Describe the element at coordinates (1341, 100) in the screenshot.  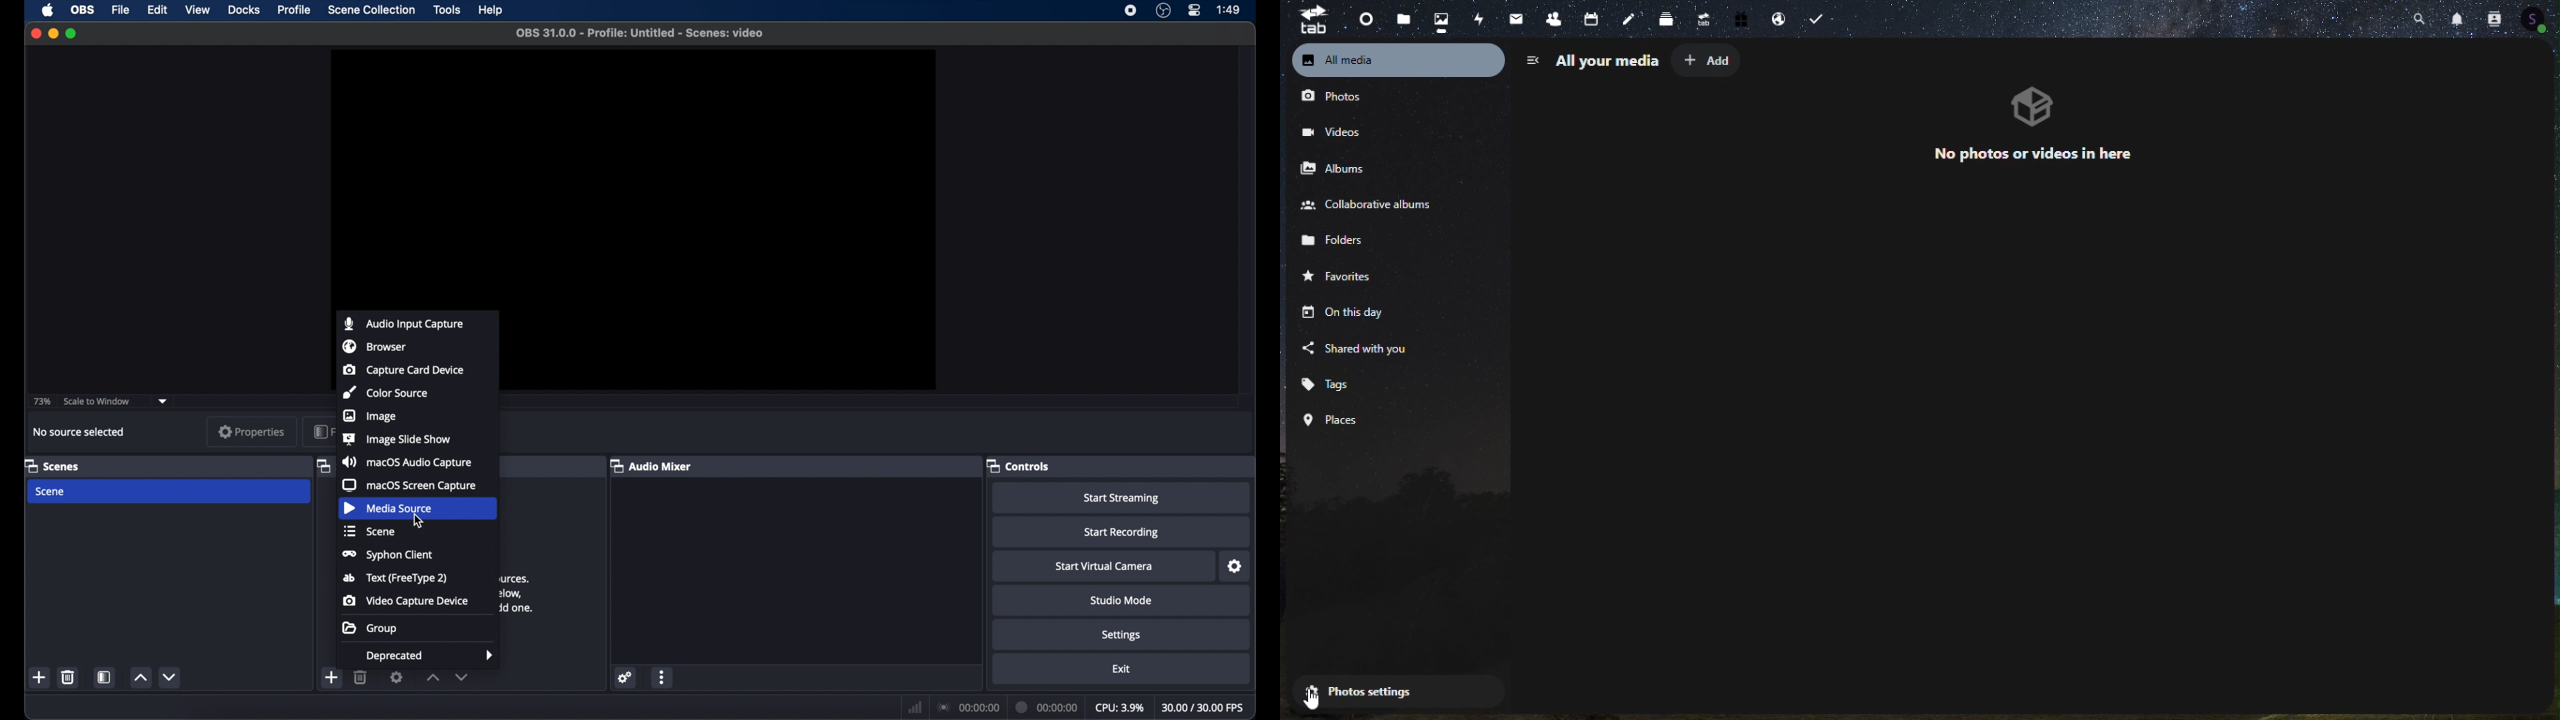
I see `Photos` at that location.